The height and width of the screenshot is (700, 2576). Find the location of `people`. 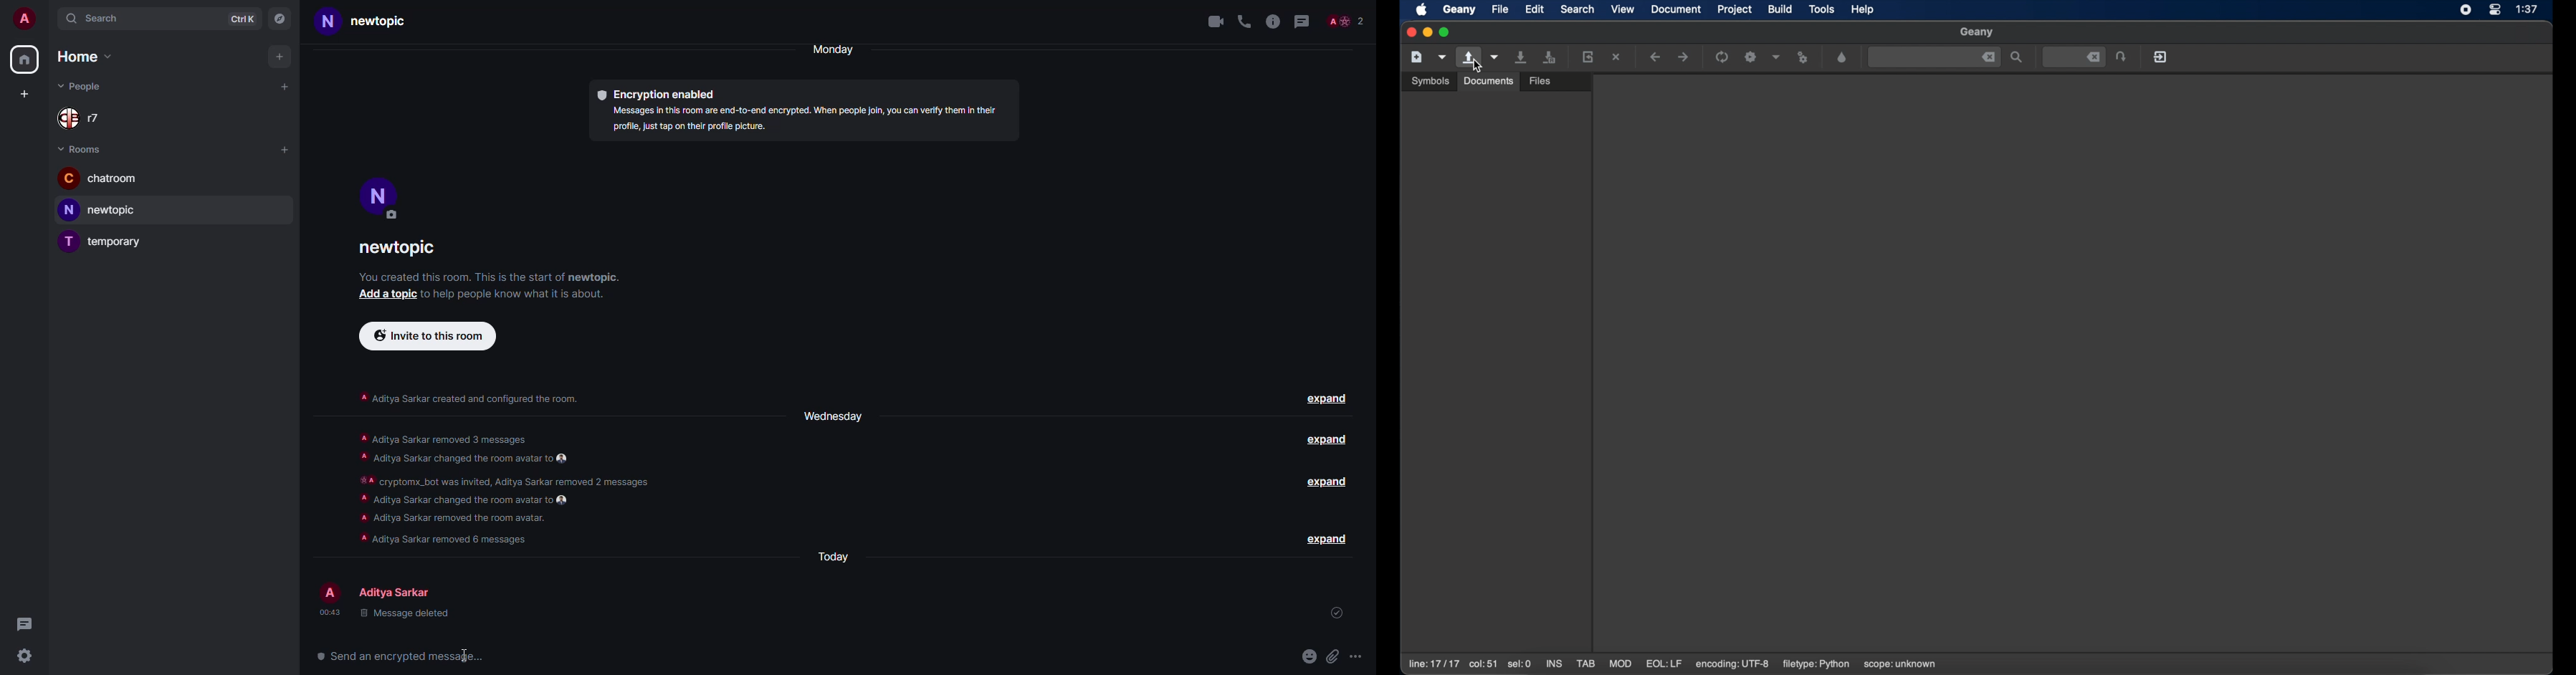

people is located at coordinates (86, 118).